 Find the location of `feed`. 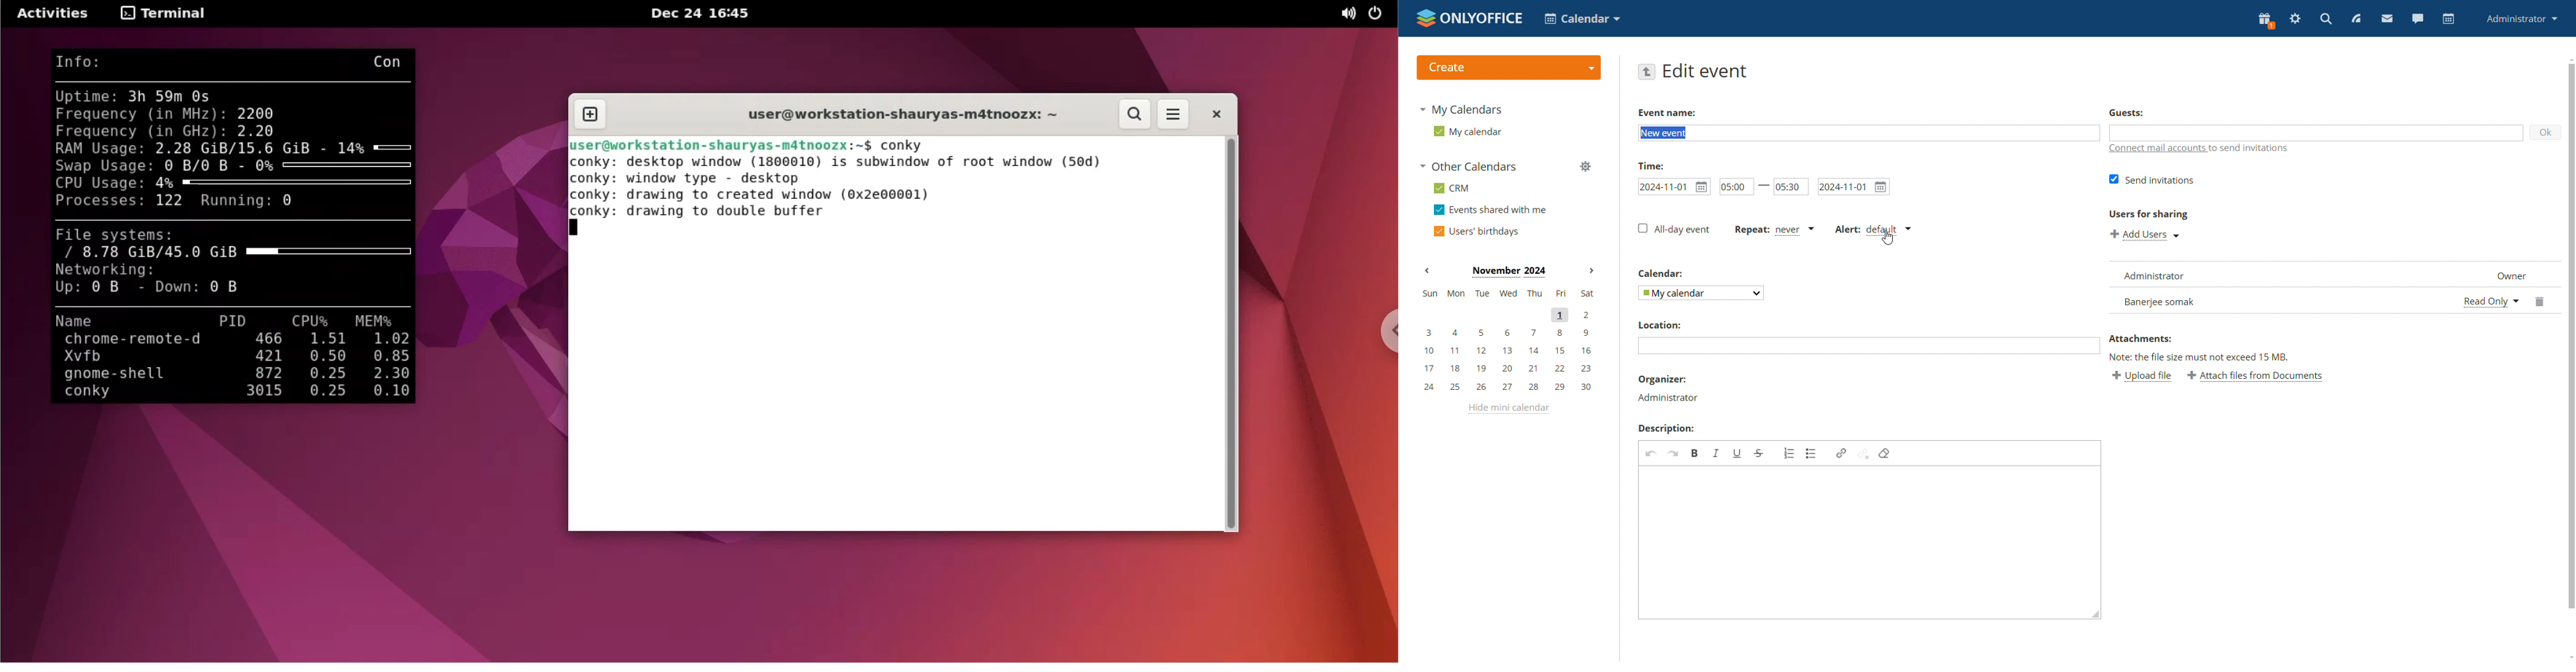

feed is located at coordinates (2355, 18).